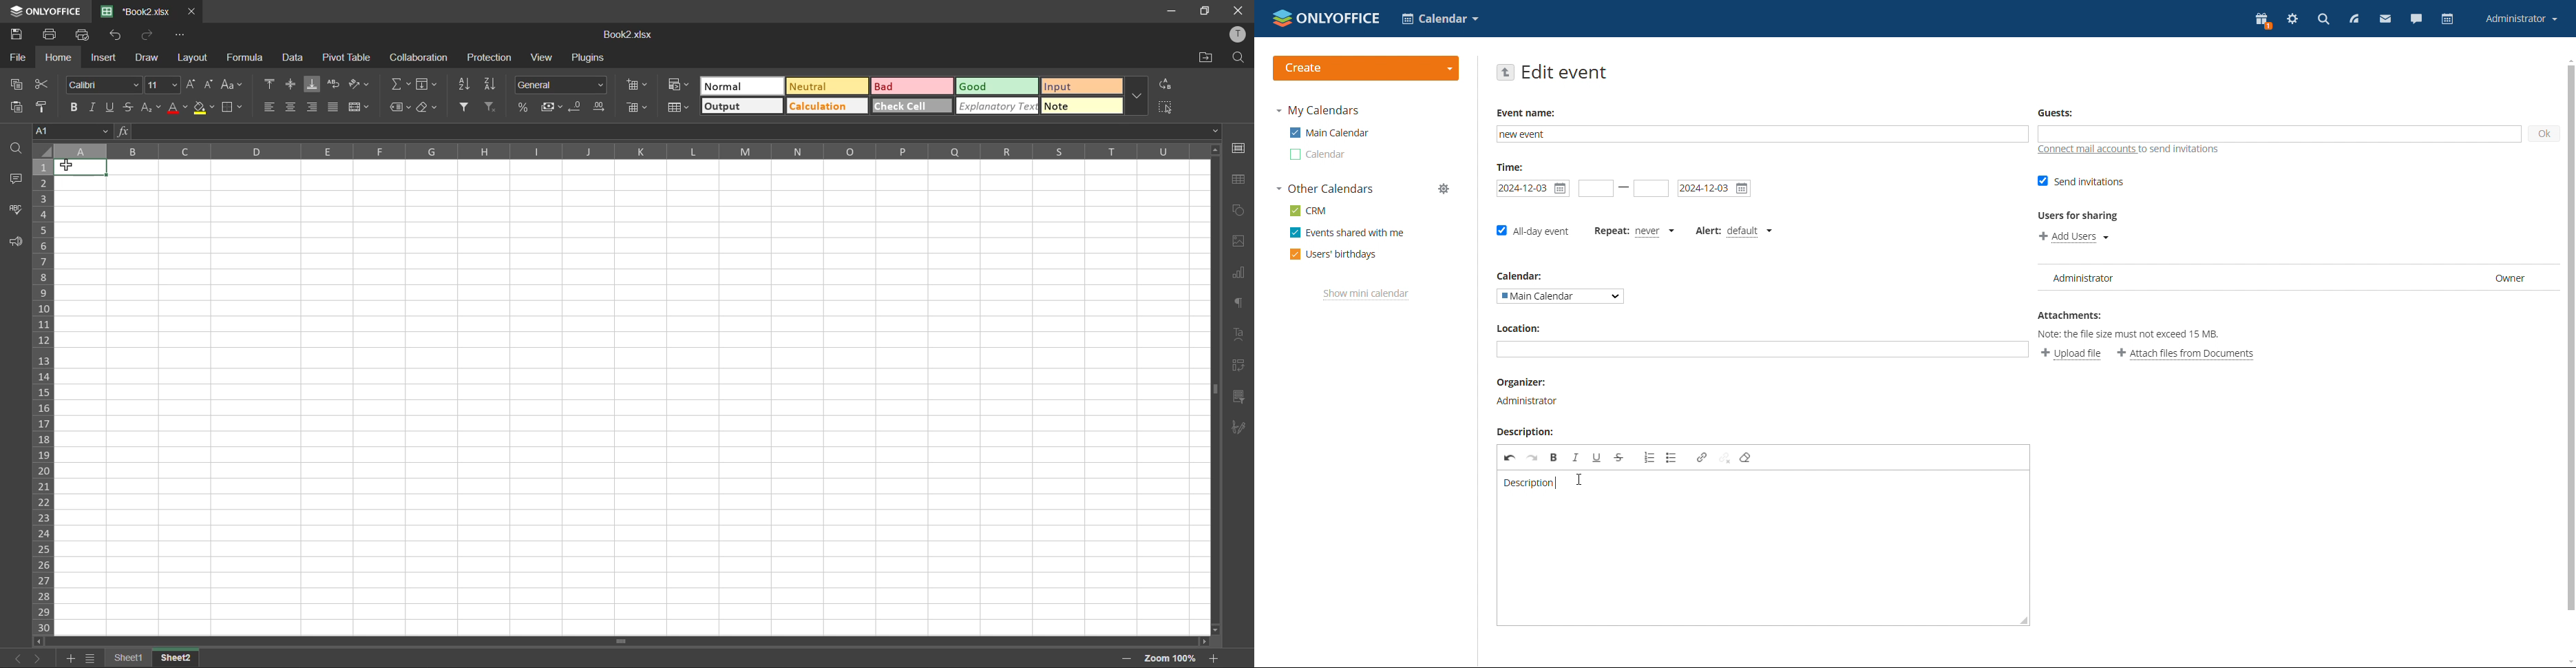 The image size is (2576, 672). I want to click on Note: the file size must not exceed 15 MB., so click(2132, 335).